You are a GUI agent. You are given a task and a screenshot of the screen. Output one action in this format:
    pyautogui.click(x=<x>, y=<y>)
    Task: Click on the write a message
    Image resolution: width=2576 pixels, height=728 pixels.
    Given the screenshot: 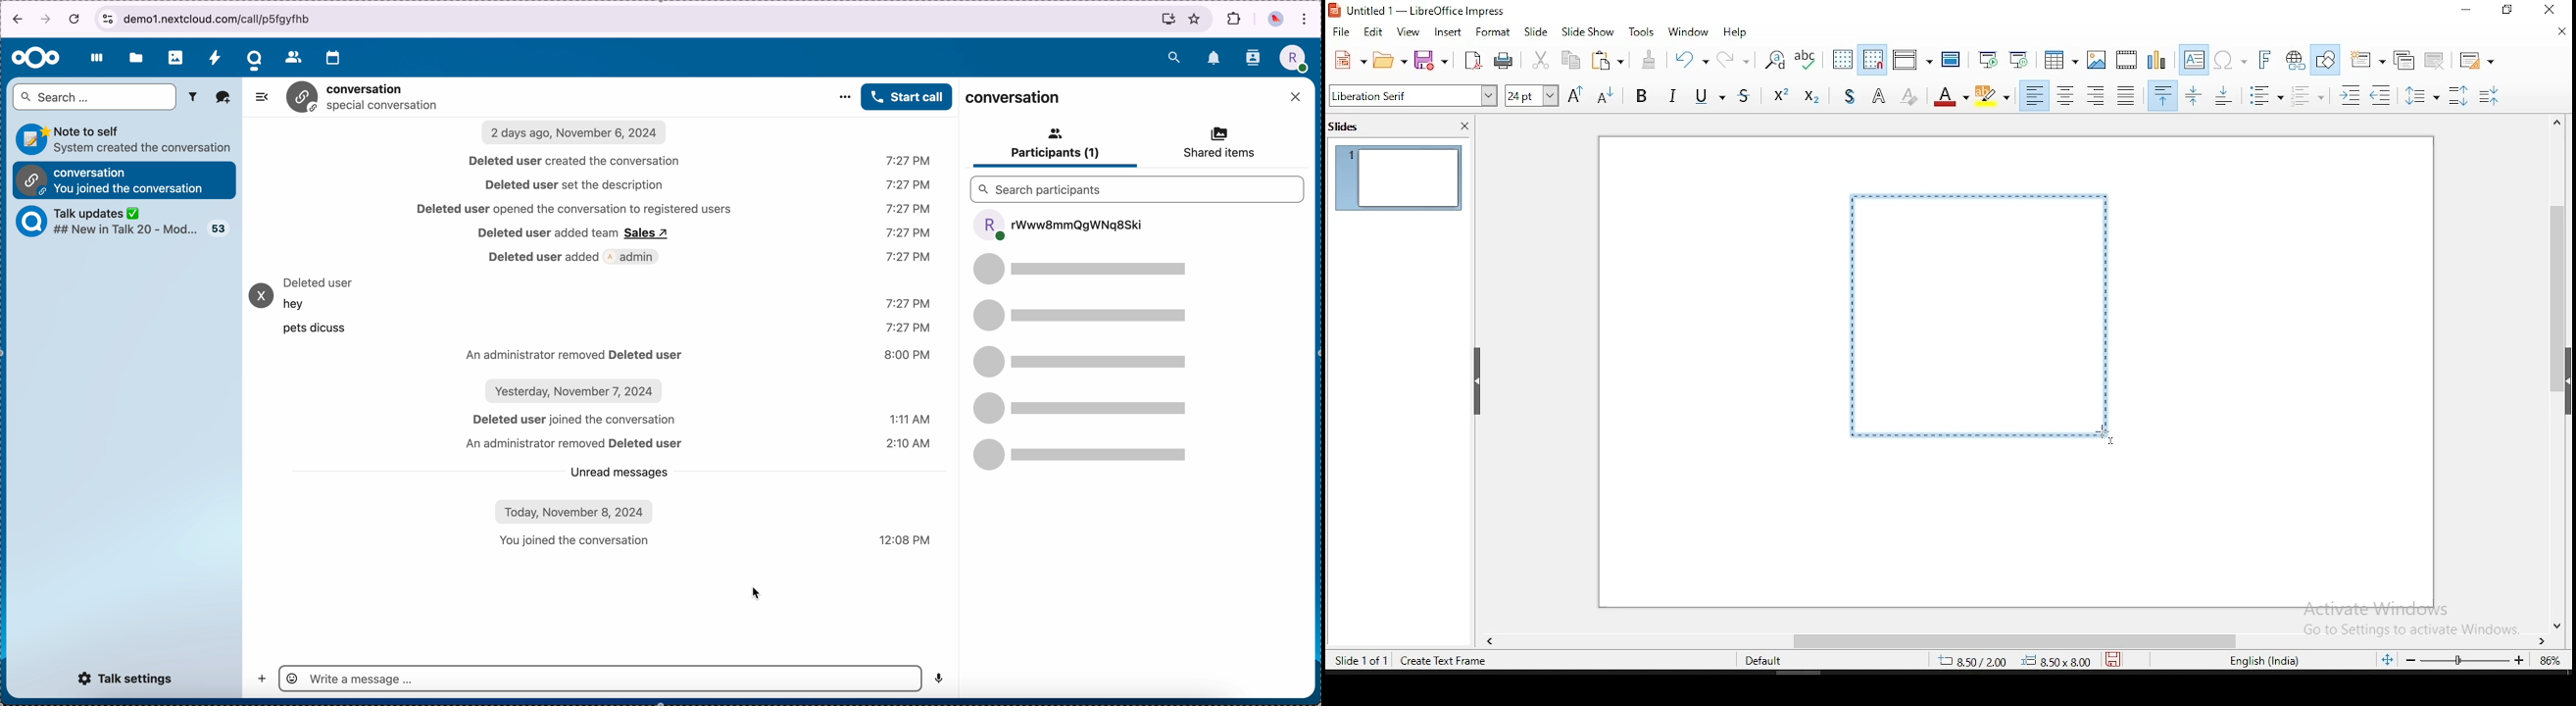 What is the action you would take?
    pyautogui.click(x=600, y=678)
    